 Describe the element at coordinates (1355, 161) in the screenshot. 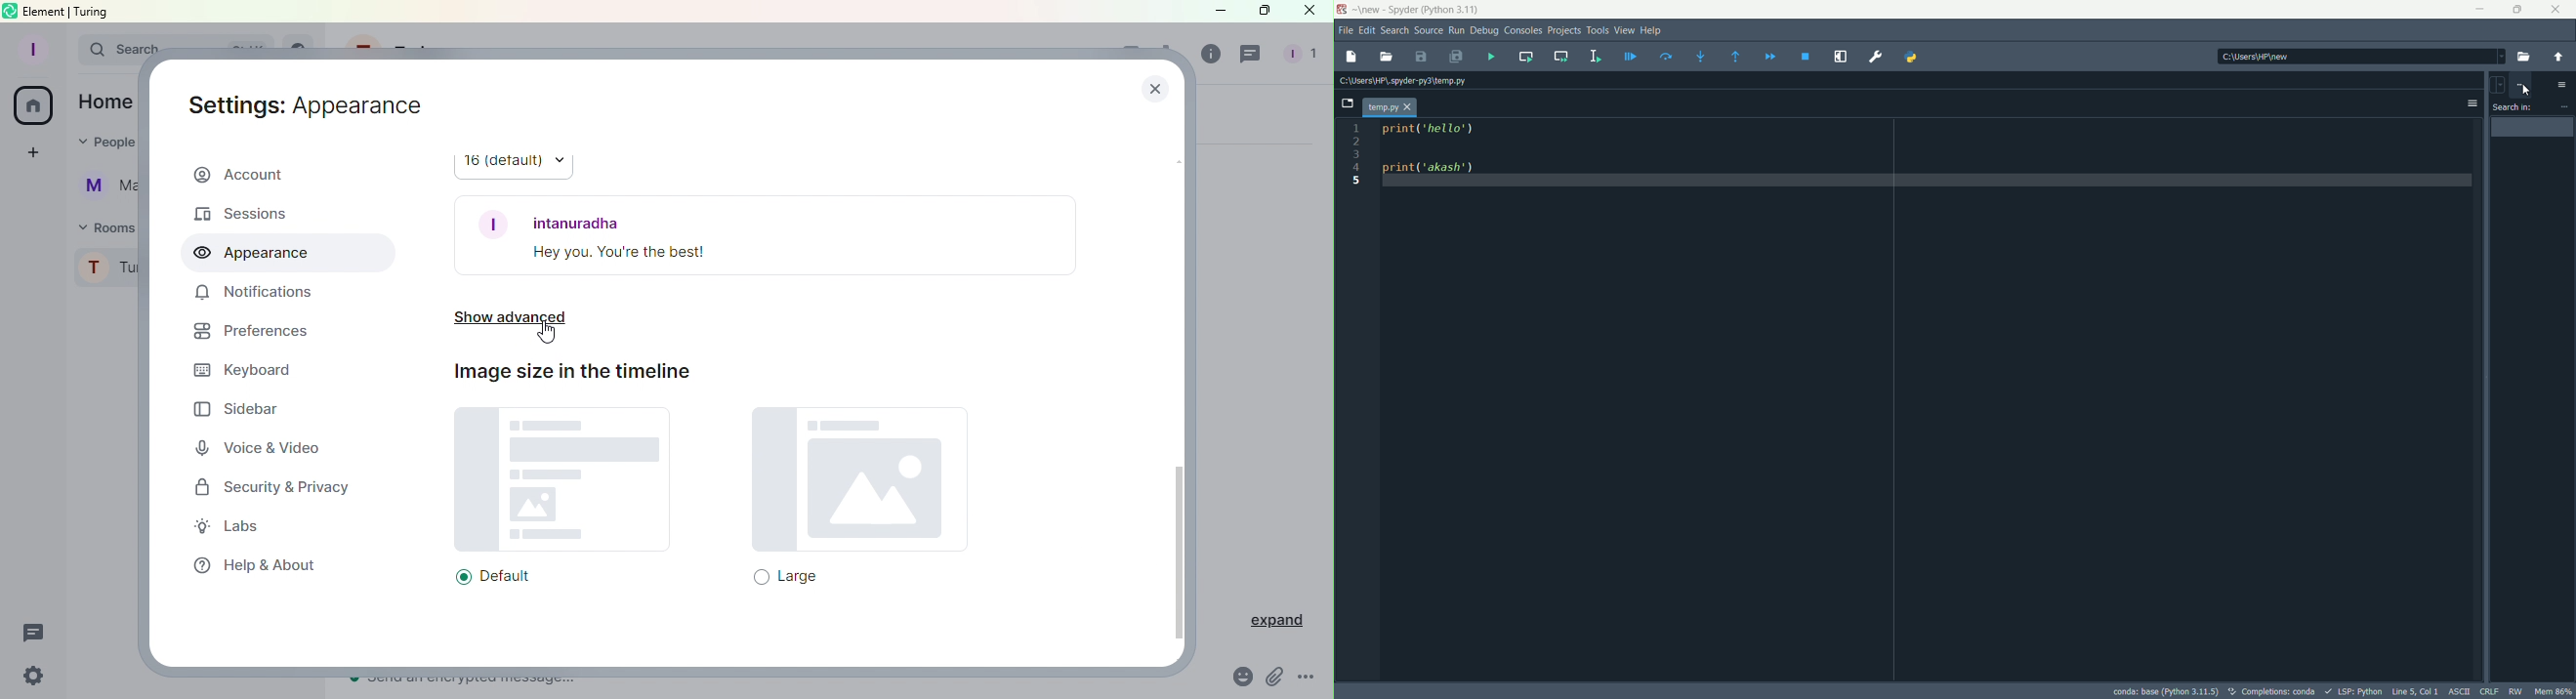

I see `1 2 3 4 5` at that location.